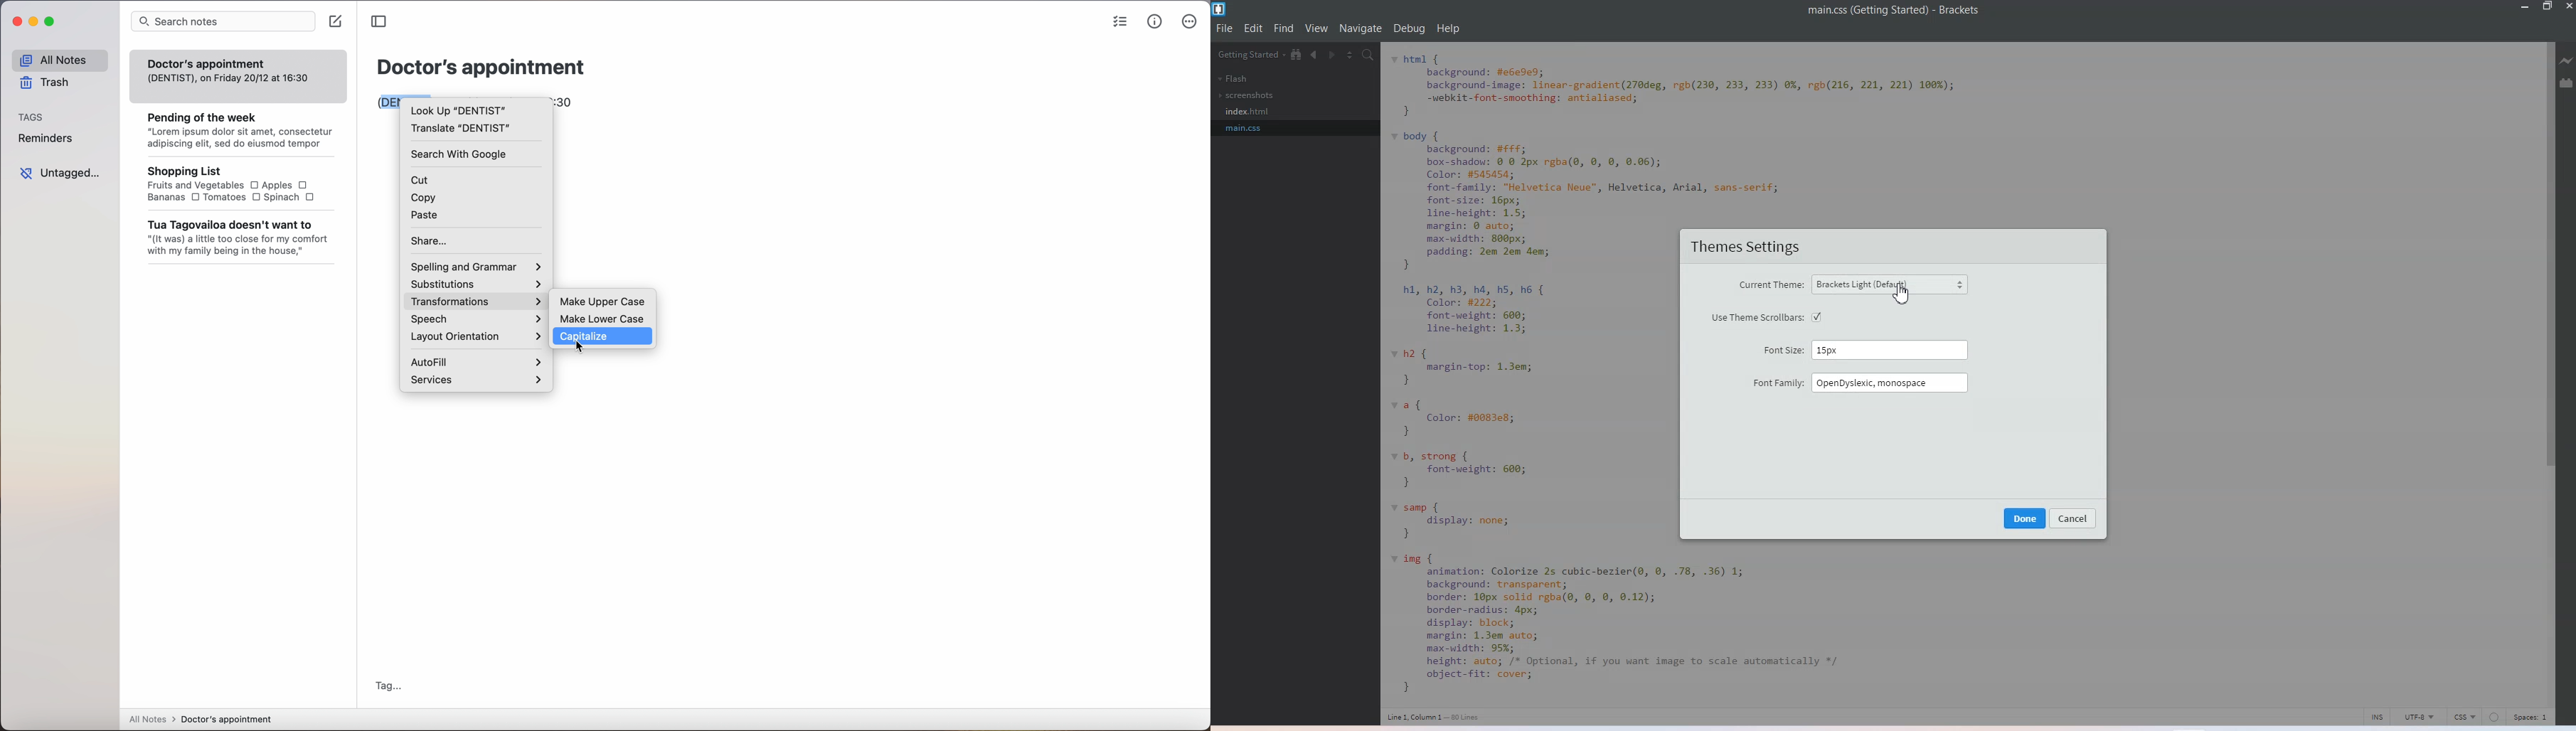 This screenshot has width=2576, height=756. What do you see at coordinates (1409, 29) in the screenshot?
I see `Debug` at bounding box center [1409, 29].